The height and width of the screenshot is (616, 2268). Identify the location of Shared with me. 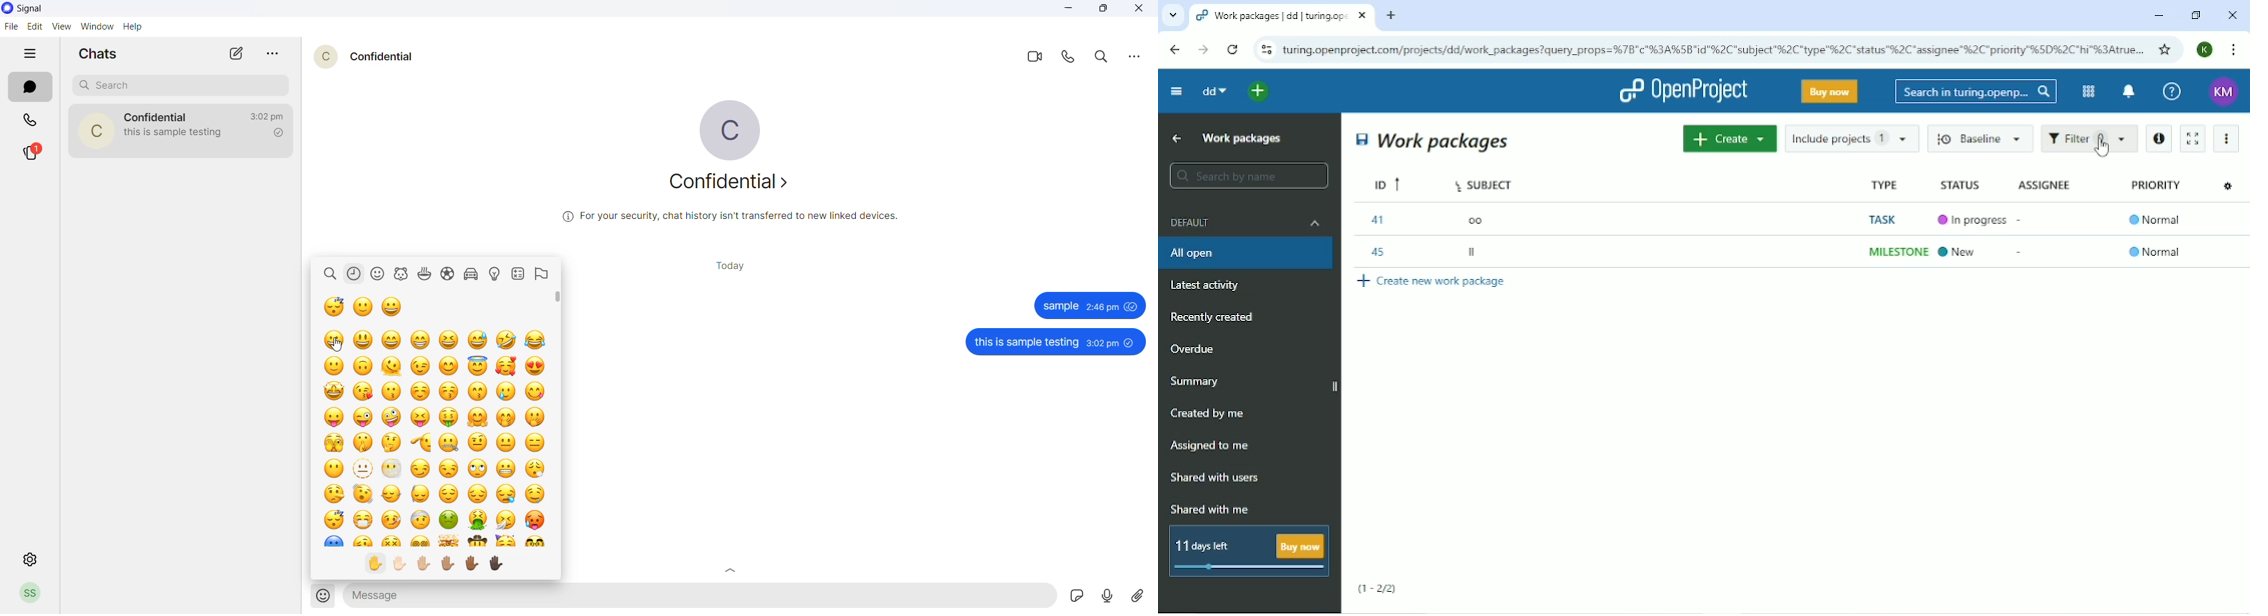
(1212, 509).